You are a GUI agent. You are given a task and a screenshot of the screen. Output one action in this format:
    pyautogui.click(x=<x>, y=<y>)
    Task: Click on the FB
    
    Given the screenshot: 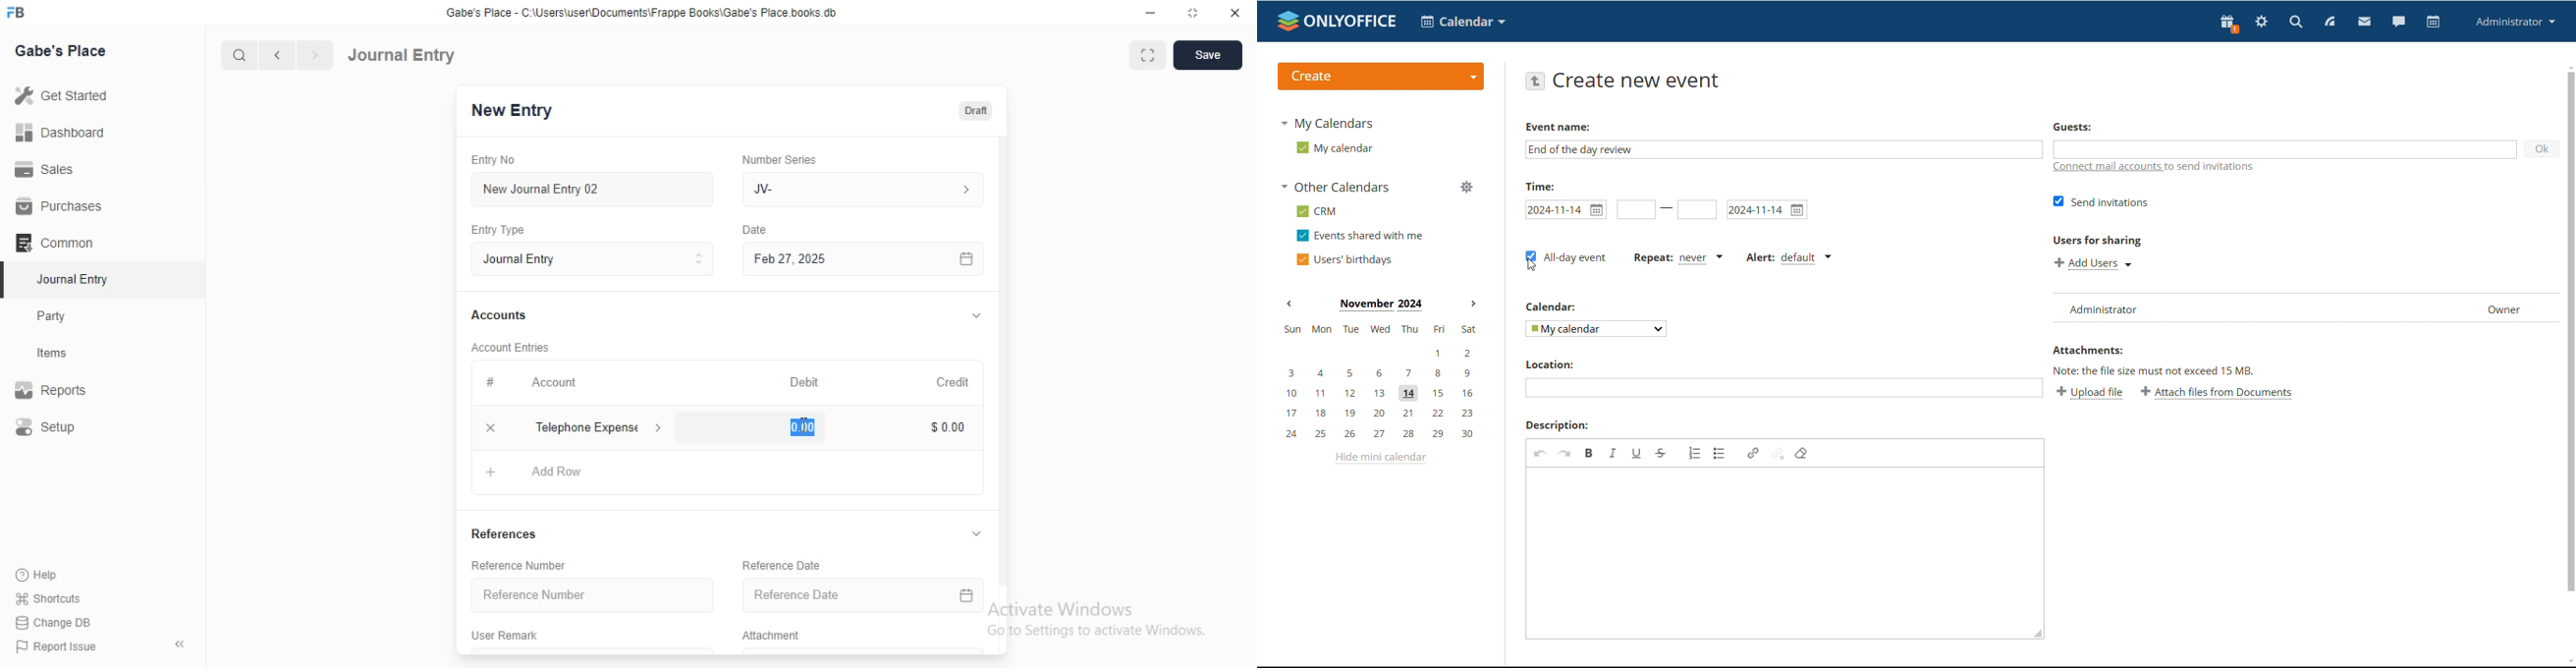 What is the action you would take?
    pyautogui.click(x=19, y=11)
    